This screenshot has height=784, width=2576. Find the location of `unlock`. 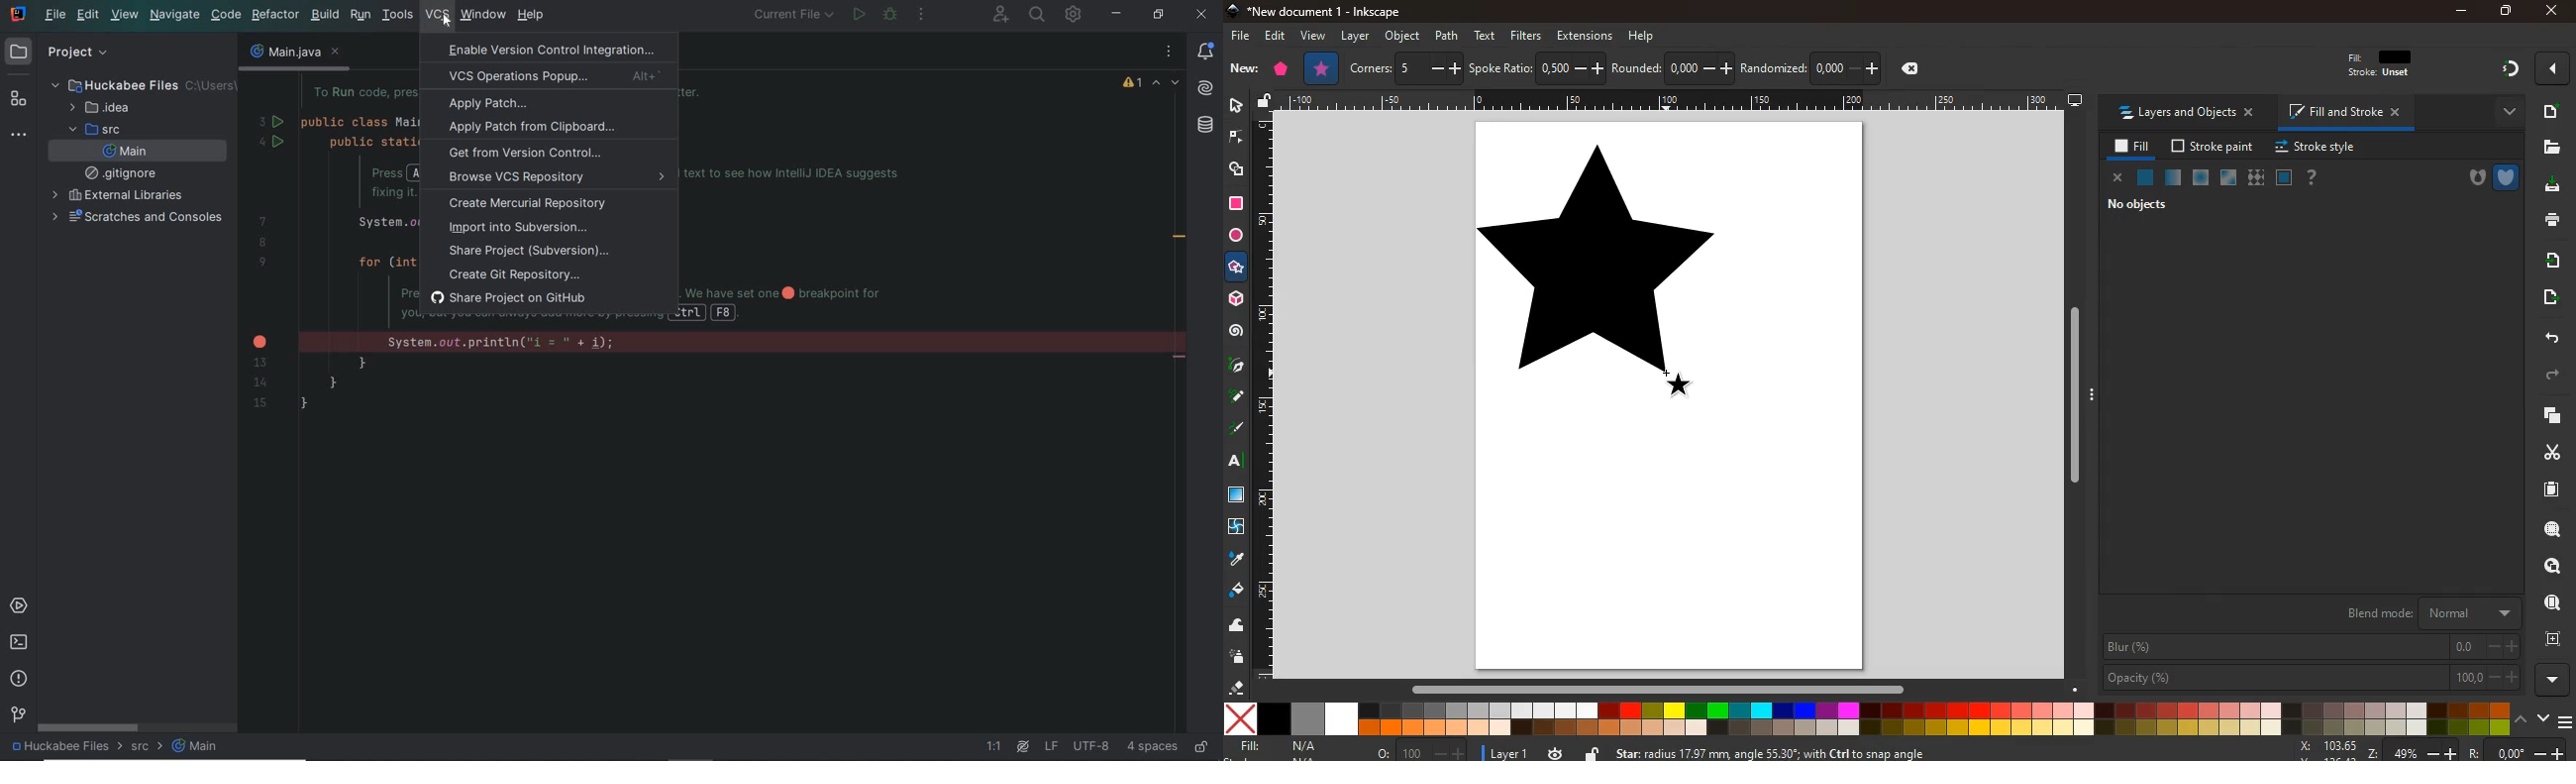

unlock is located at coordinates (1592, 752).